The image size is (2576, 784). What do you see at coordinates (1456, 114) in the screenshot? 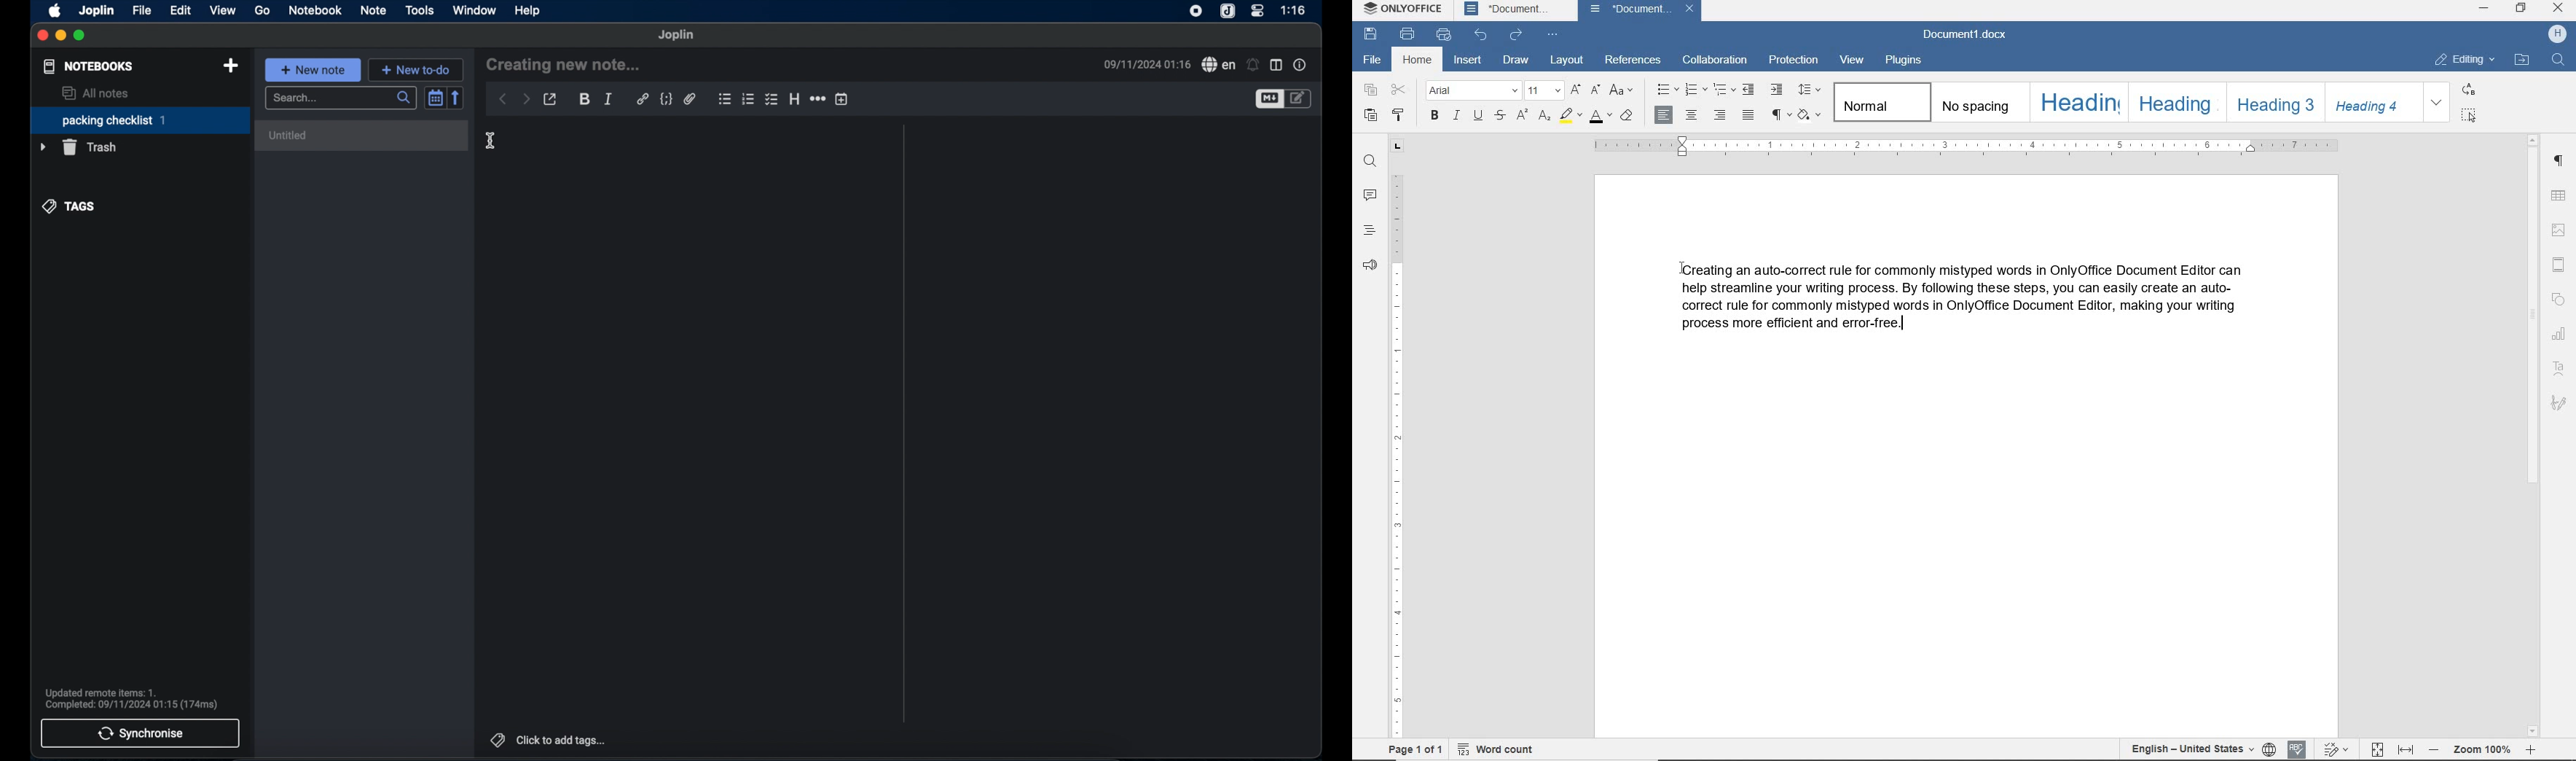
I see `italic` at bounding box center [1456, 114].